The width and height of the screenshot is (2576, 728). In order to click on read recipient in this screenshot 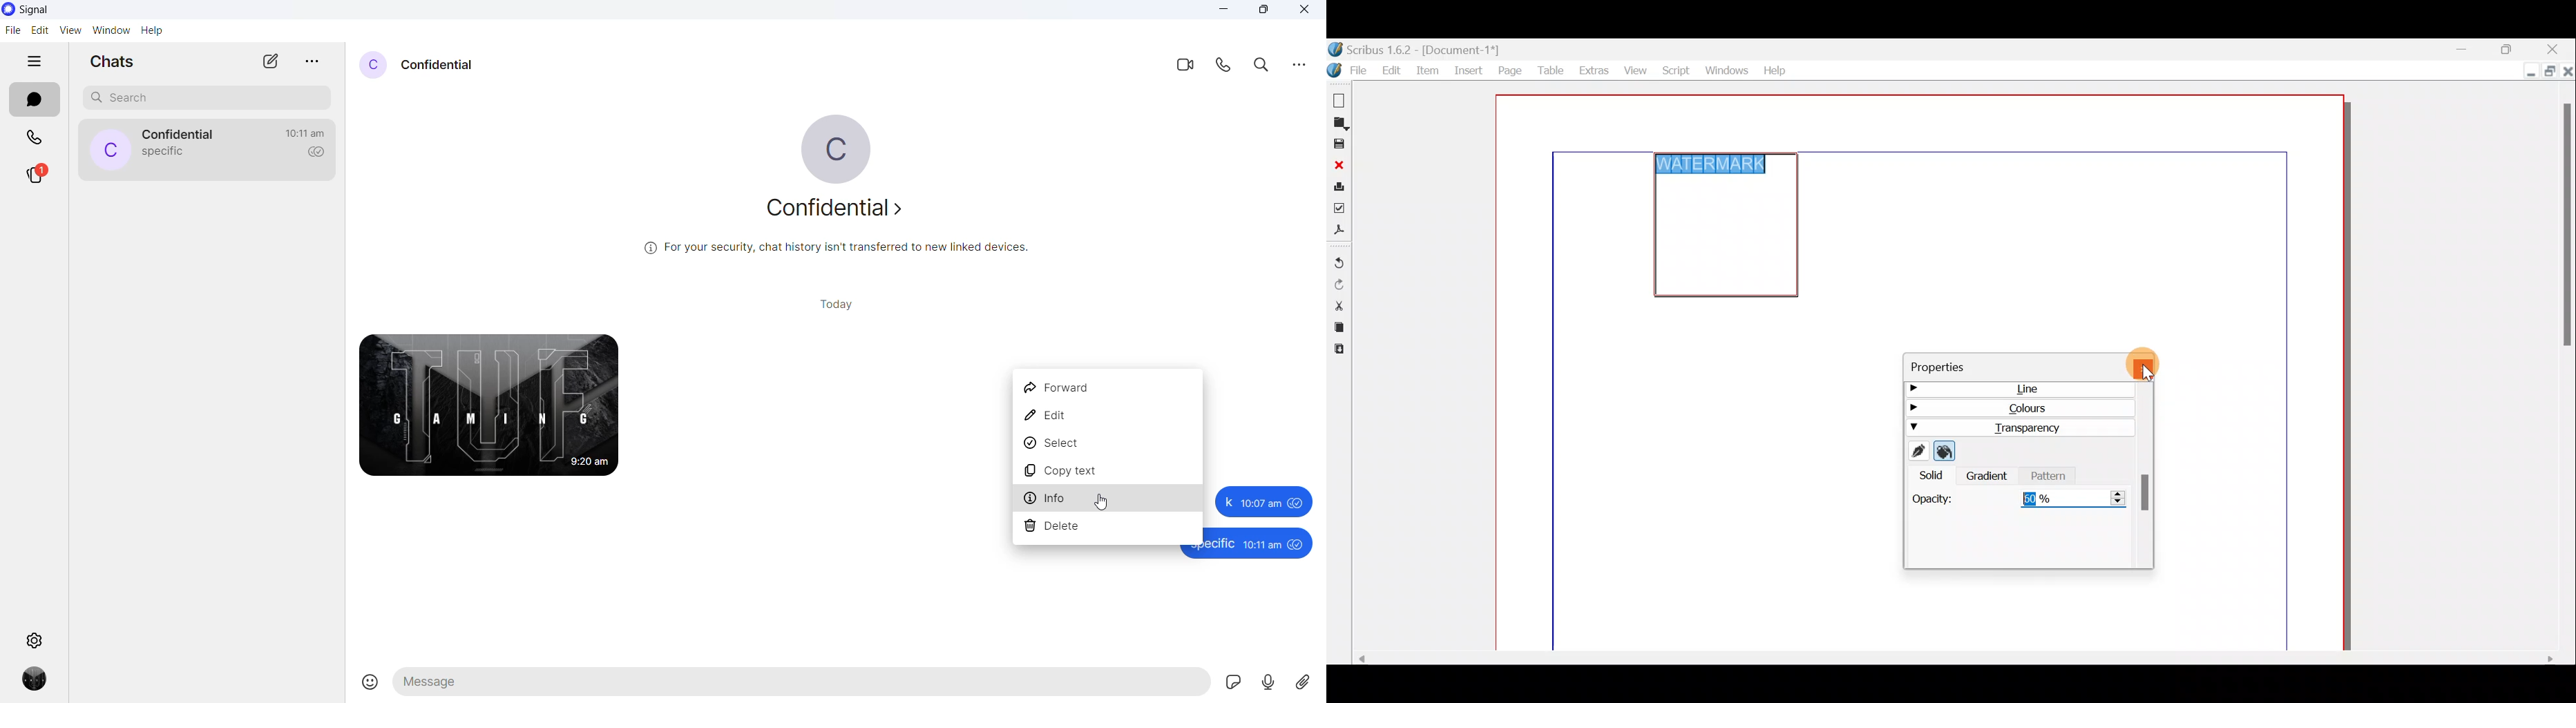, I will do `click(318, 152)`.